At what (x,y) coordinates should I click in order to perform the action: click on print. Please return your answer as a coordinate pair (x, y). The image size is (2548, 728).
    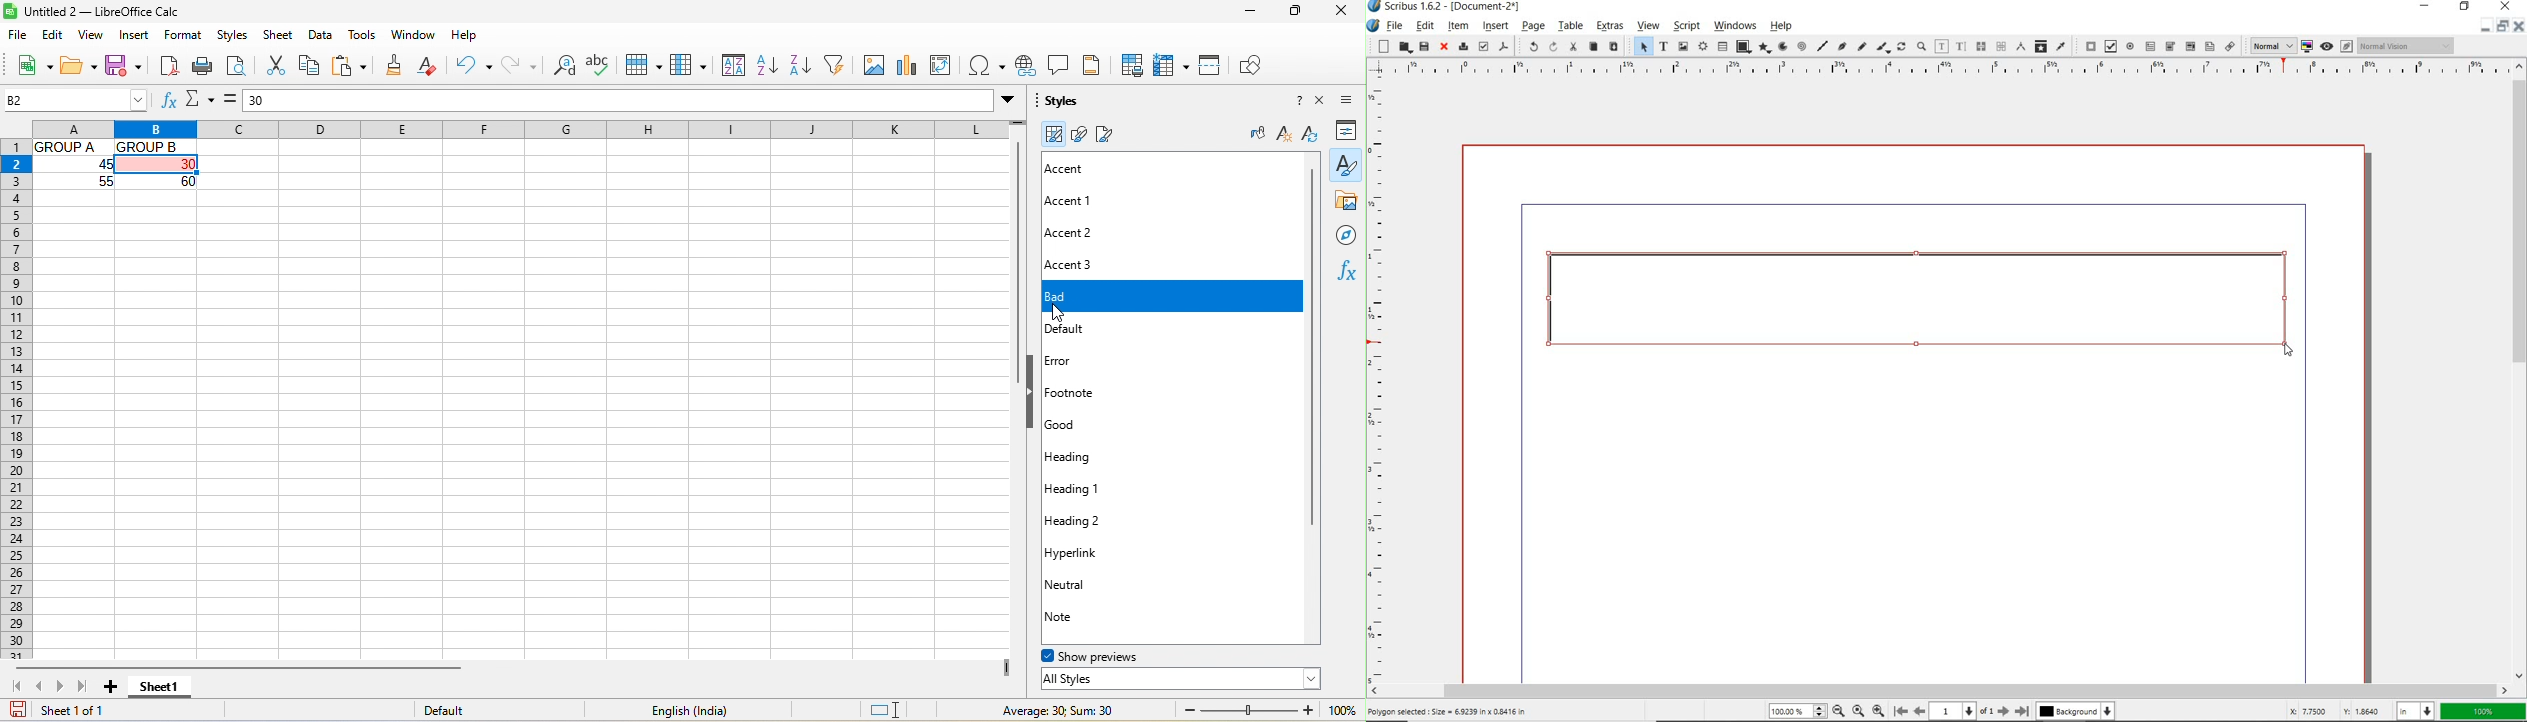
    Looking at the image, I should click on (1463, 46).